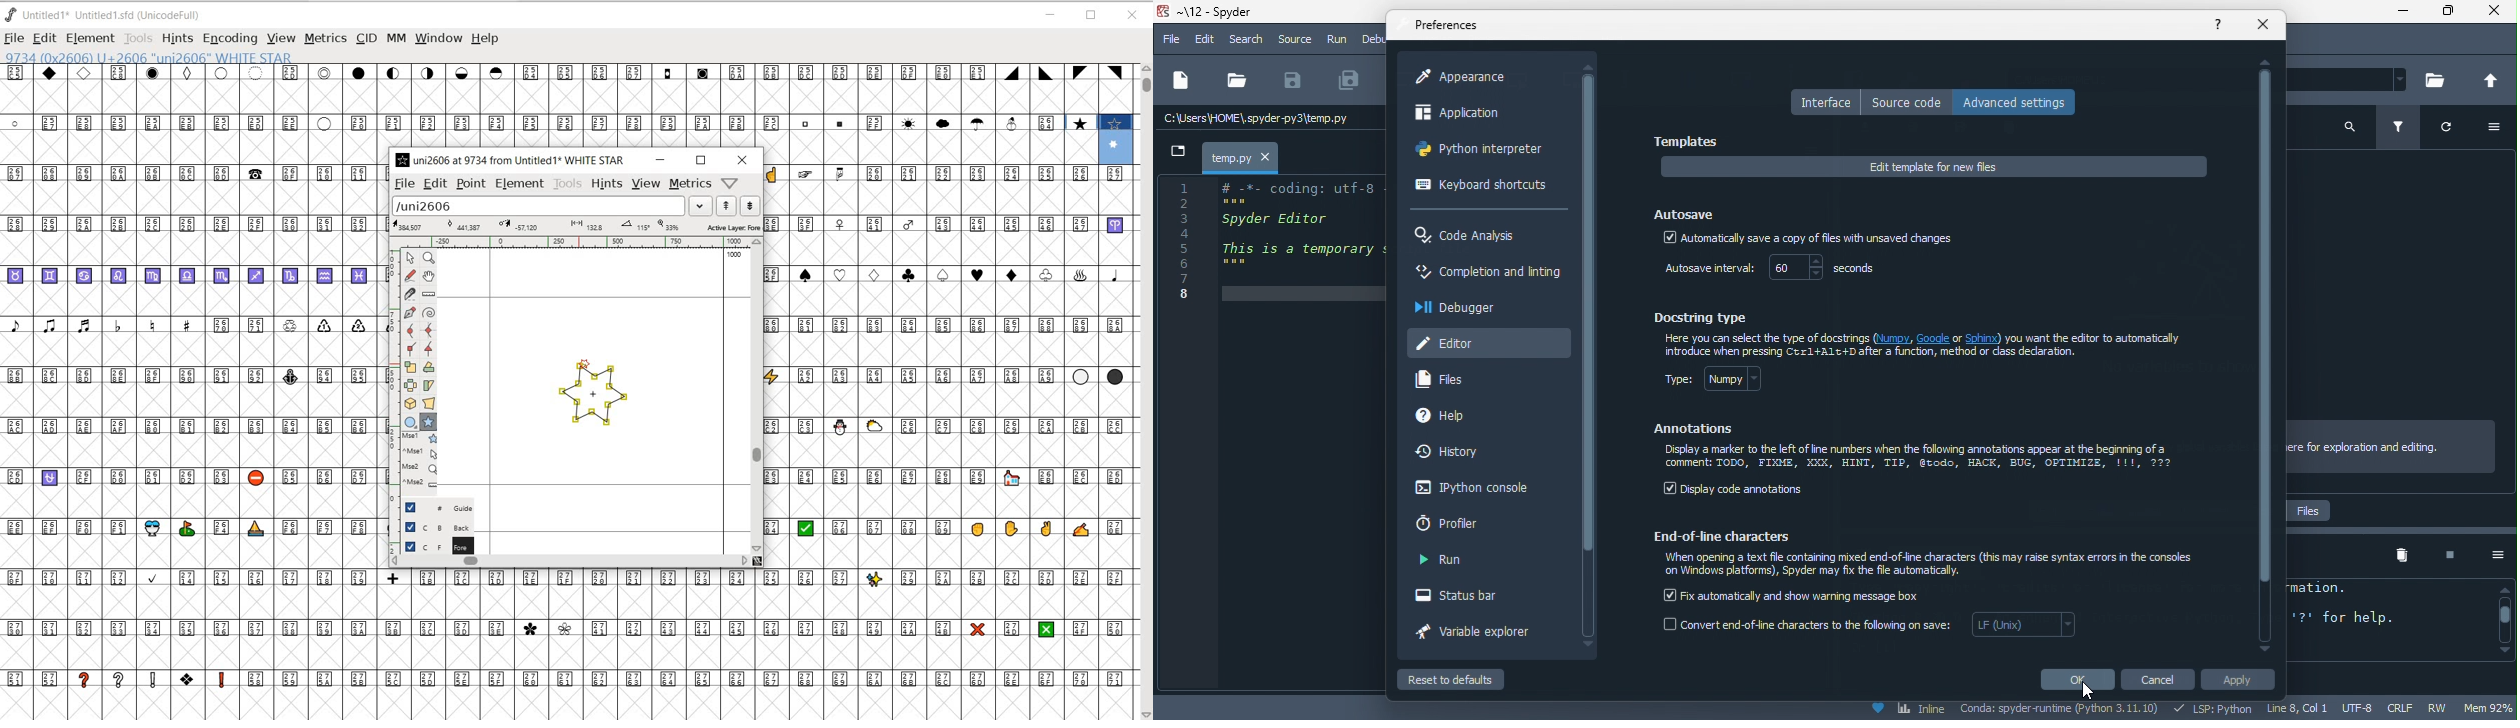 This screenshot has height=728, width=2520. Describe the element at coordinates (591, 399) in the screenshot. I see `a star shape glyph creation` at that location.